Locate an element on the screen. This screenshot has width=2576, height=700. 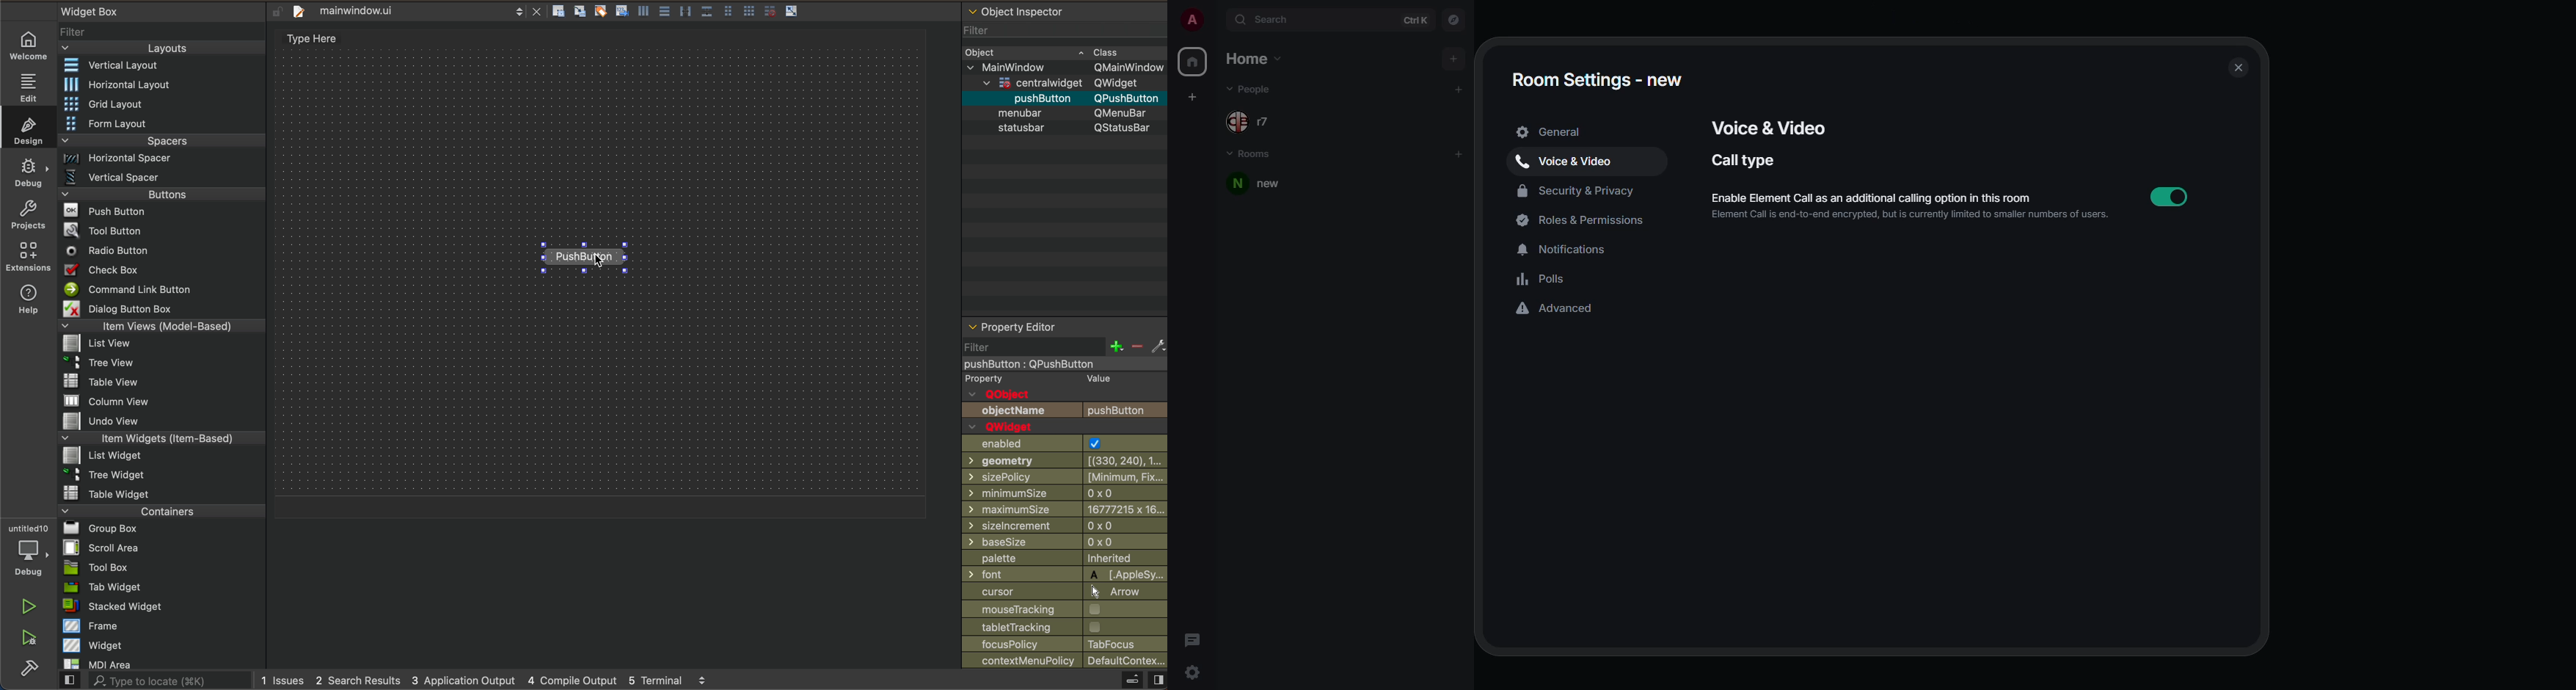
home is located at coordinates (1256, 59).